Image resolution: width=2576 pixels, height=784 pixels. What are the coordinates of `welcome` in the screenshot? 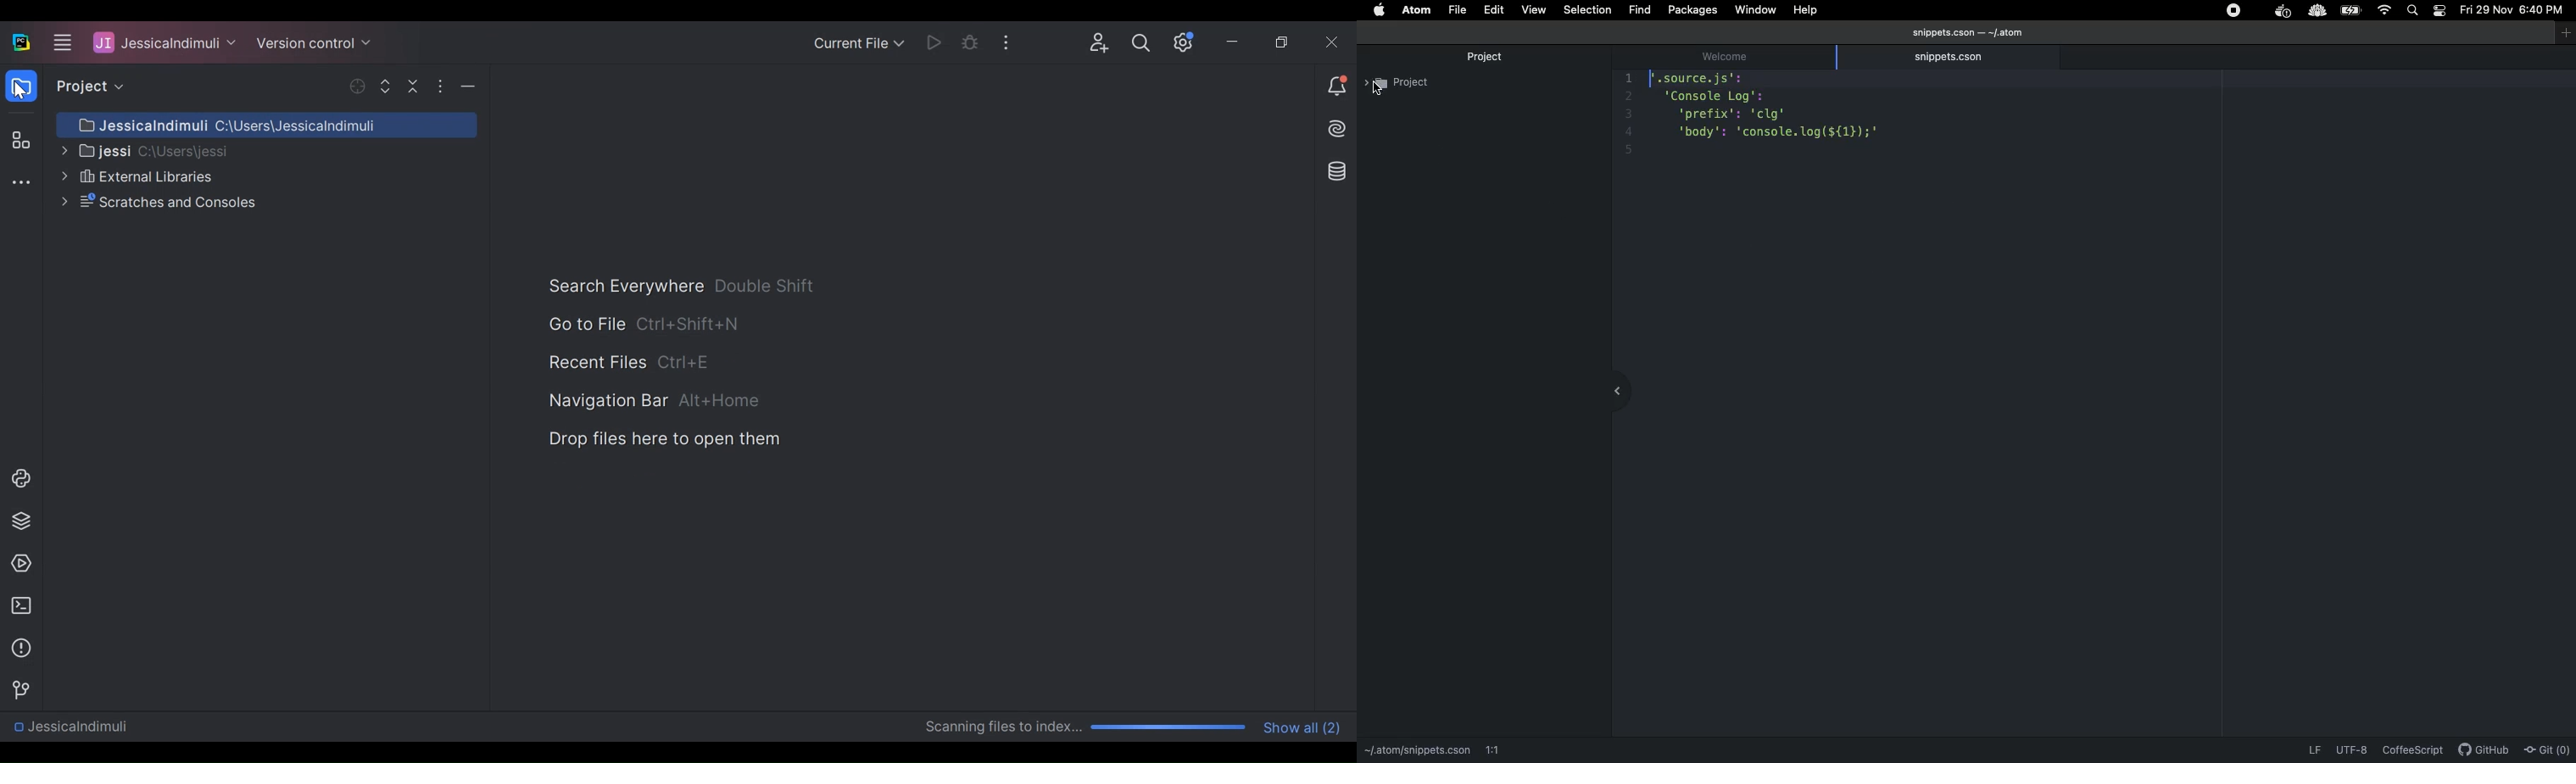 It's located at (1737, 56).